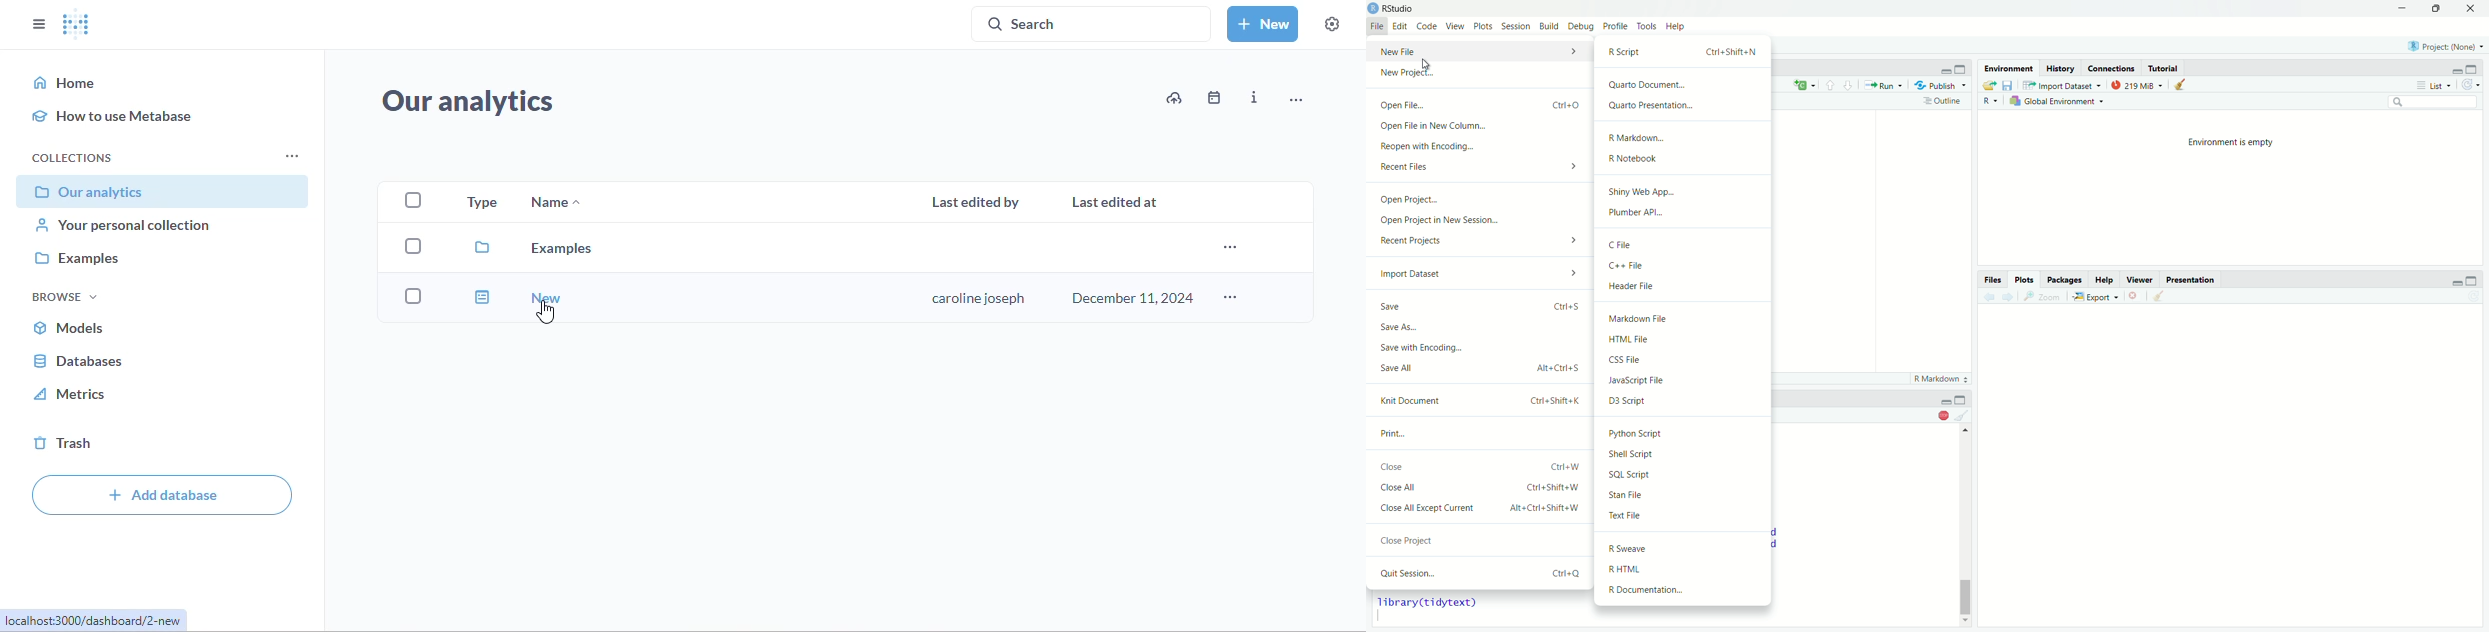 This screenshot has height=644, width=2492. What do you see at coordinates (1945, 399) in the screenshot?
I see `` at bounding box center [1945, 399].